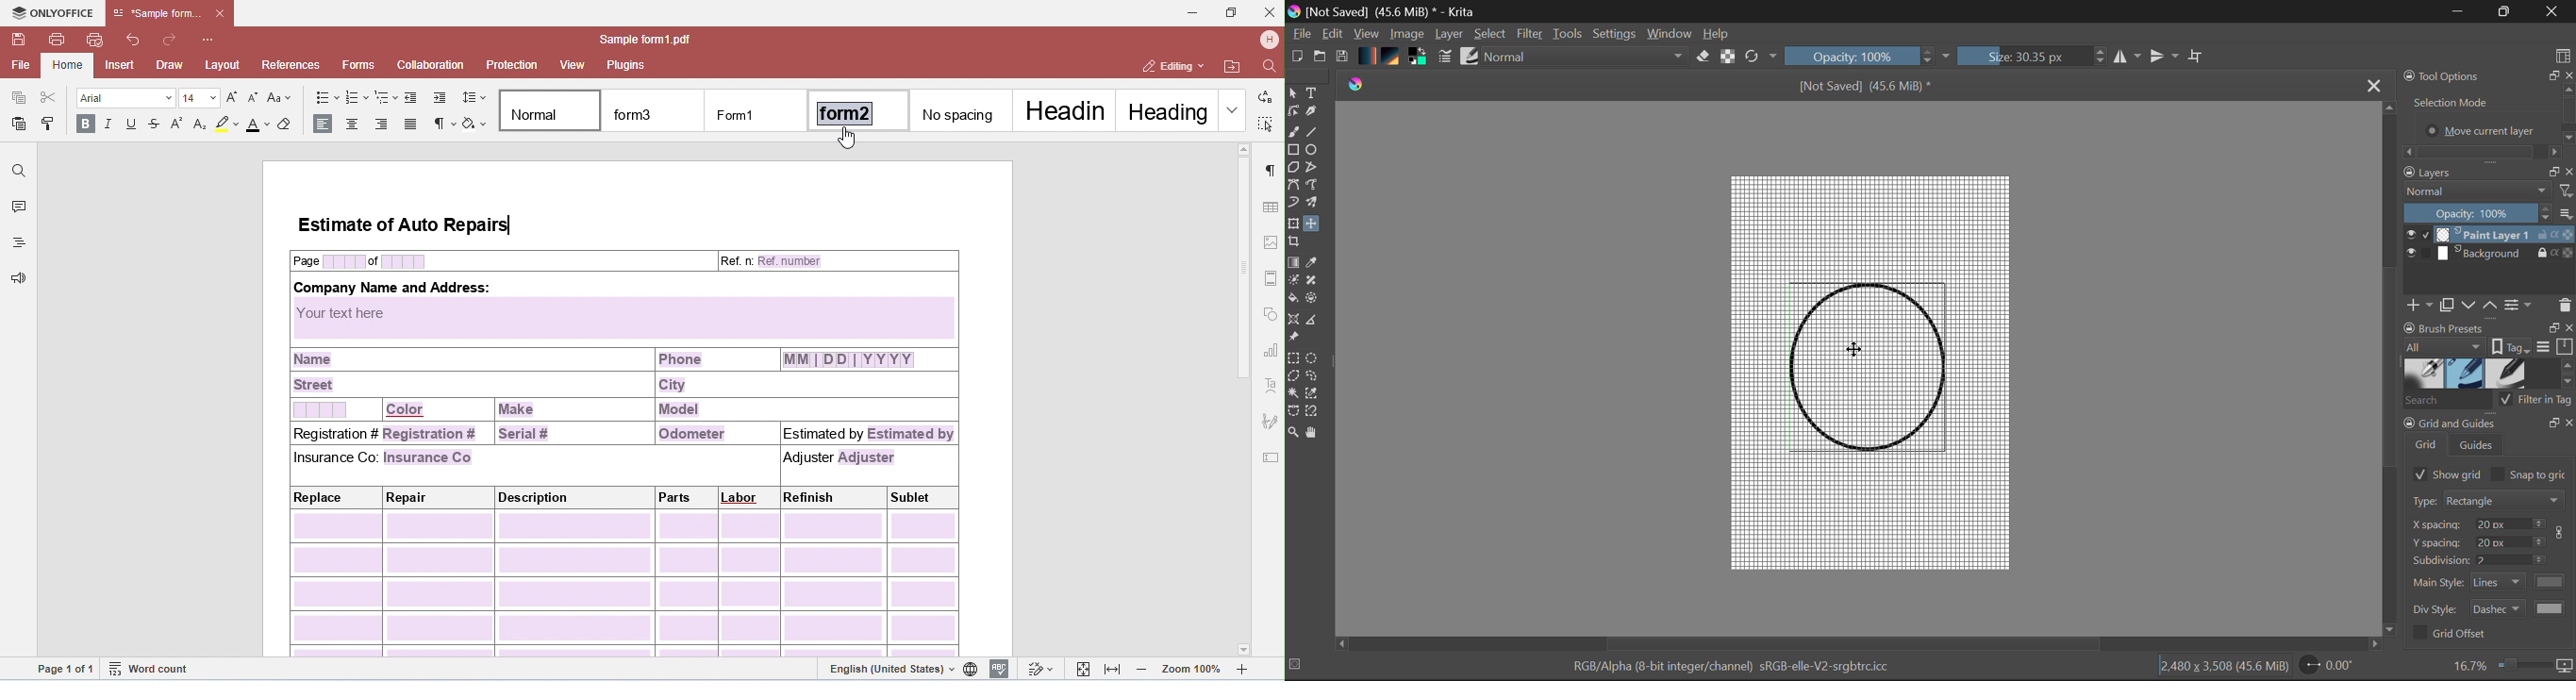 Image resolution: width=2576 pixels, height=700 pixels. What do you see at coordinates (1470, 57) in the screenshot?
I see `Brush Presets` at bounding box center [1470, 57].